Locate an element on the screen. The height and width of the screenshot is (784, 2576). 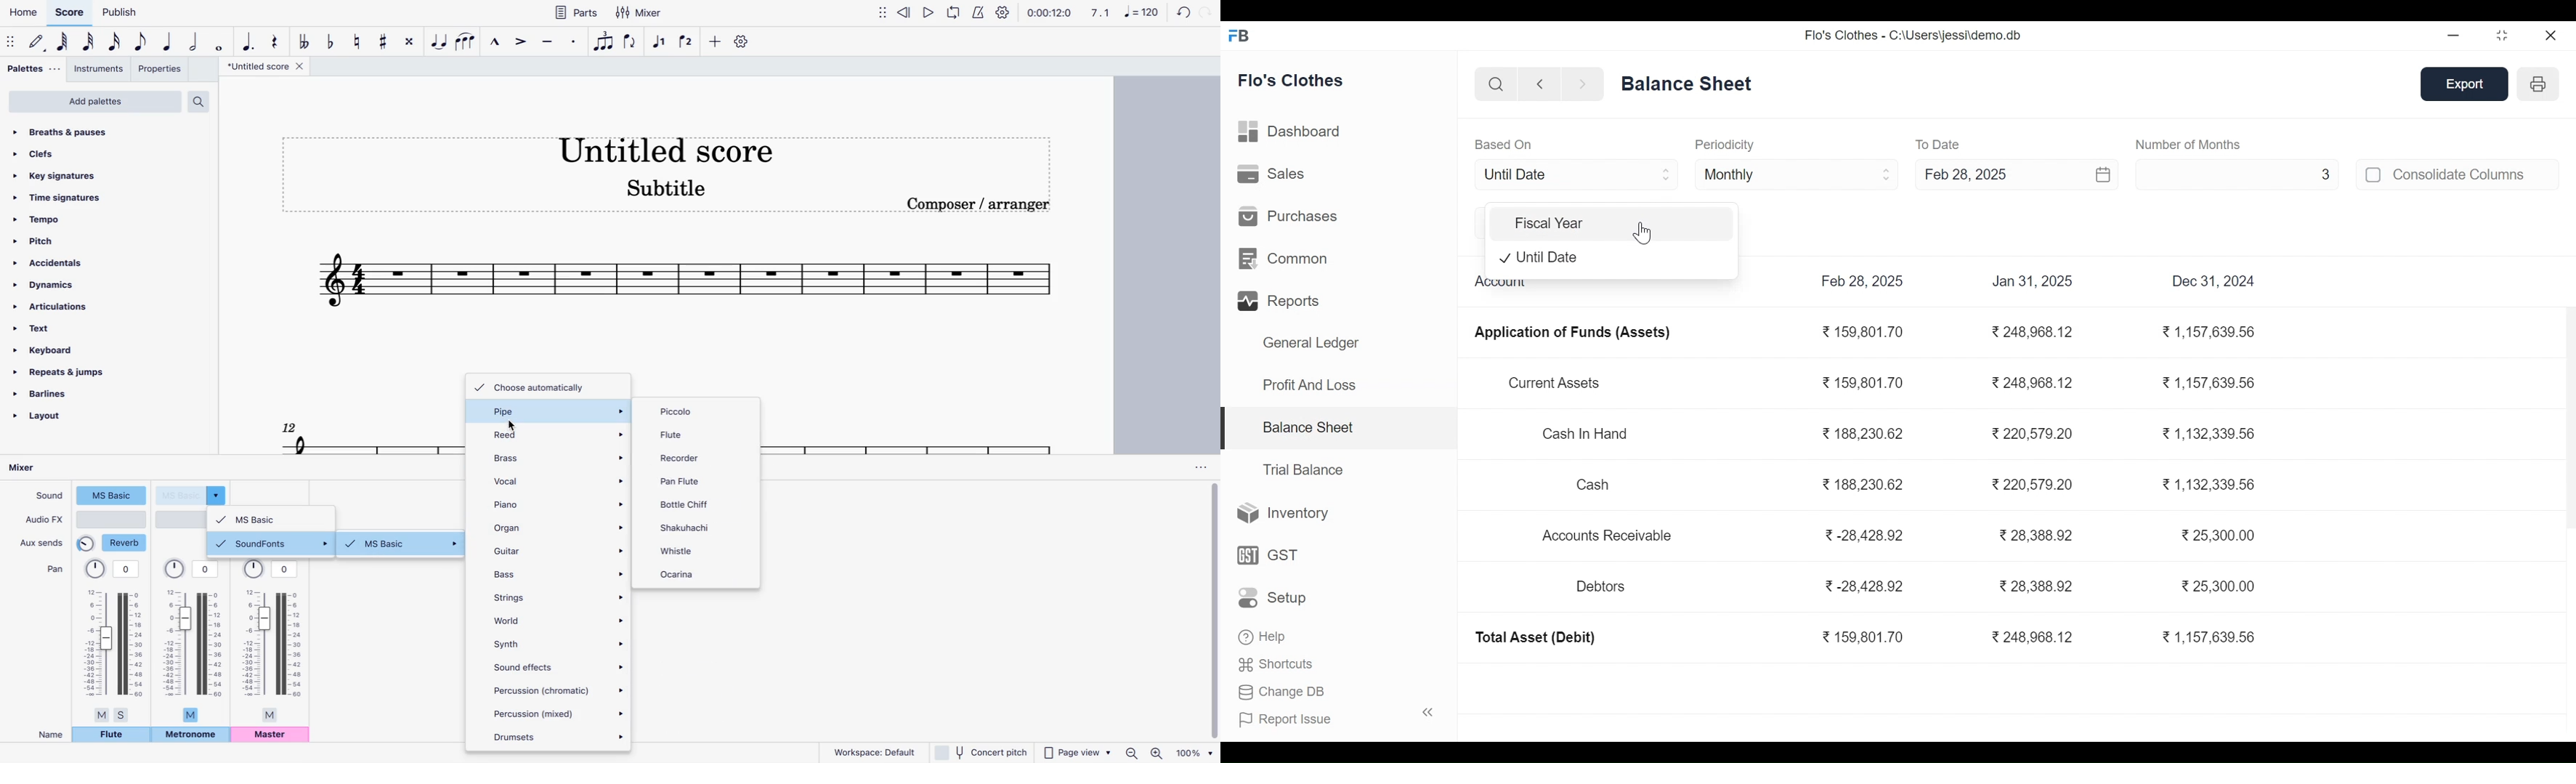
Cash 188,230.62 %220,579.20 %1,132,339.56 is located at coordinates (1918, 483).